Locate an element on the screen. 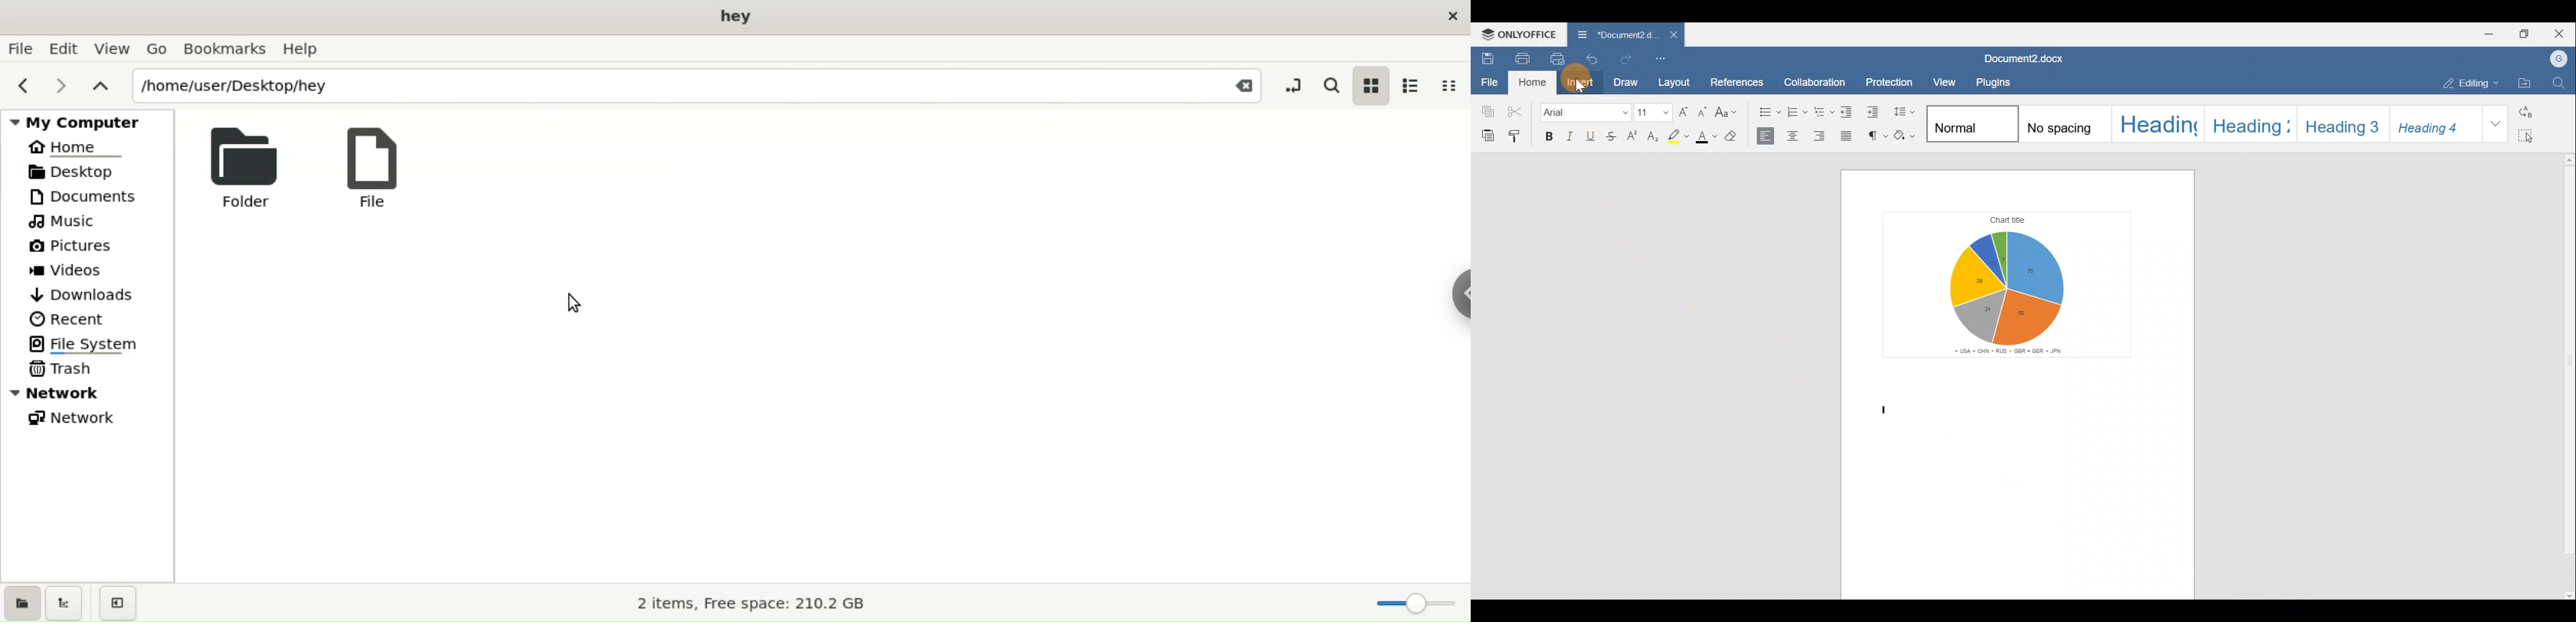 The image size is (2576, 644). Editing mode is located at coordinates (2468, 83).